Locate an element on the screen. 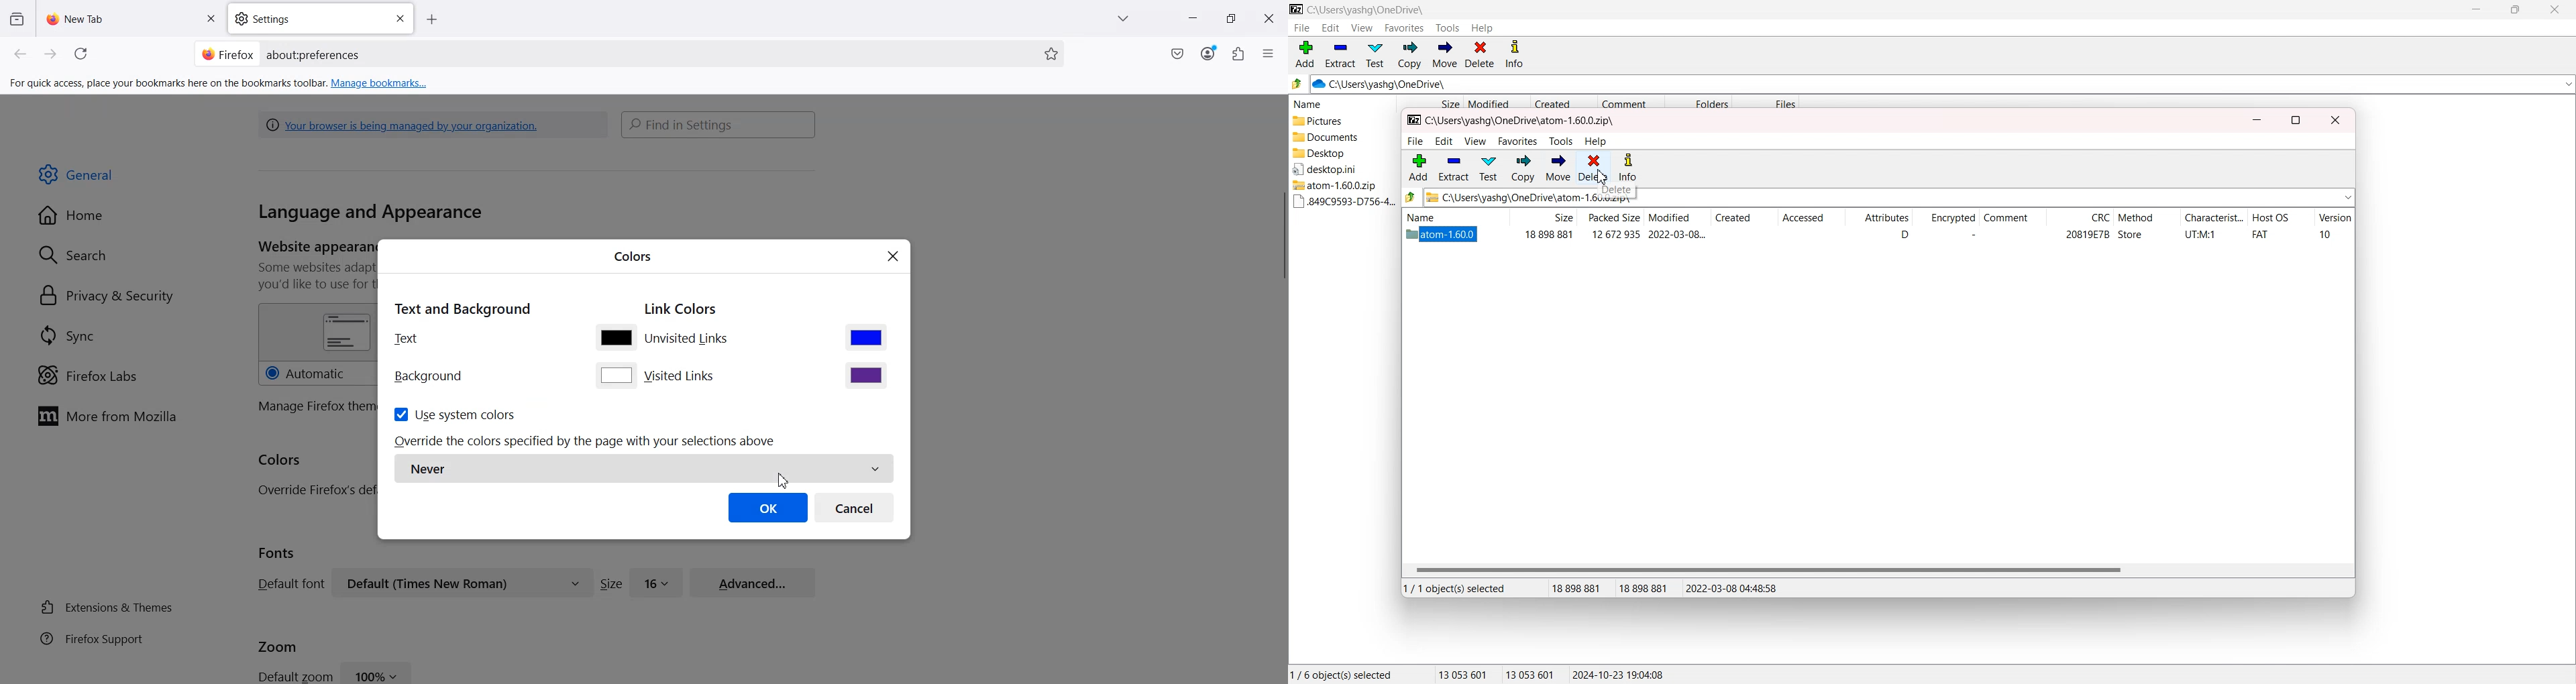 This screenshot has width=2576, height=700. 2022-03-08 04:48:58 is located at coordinates (1733, 588).